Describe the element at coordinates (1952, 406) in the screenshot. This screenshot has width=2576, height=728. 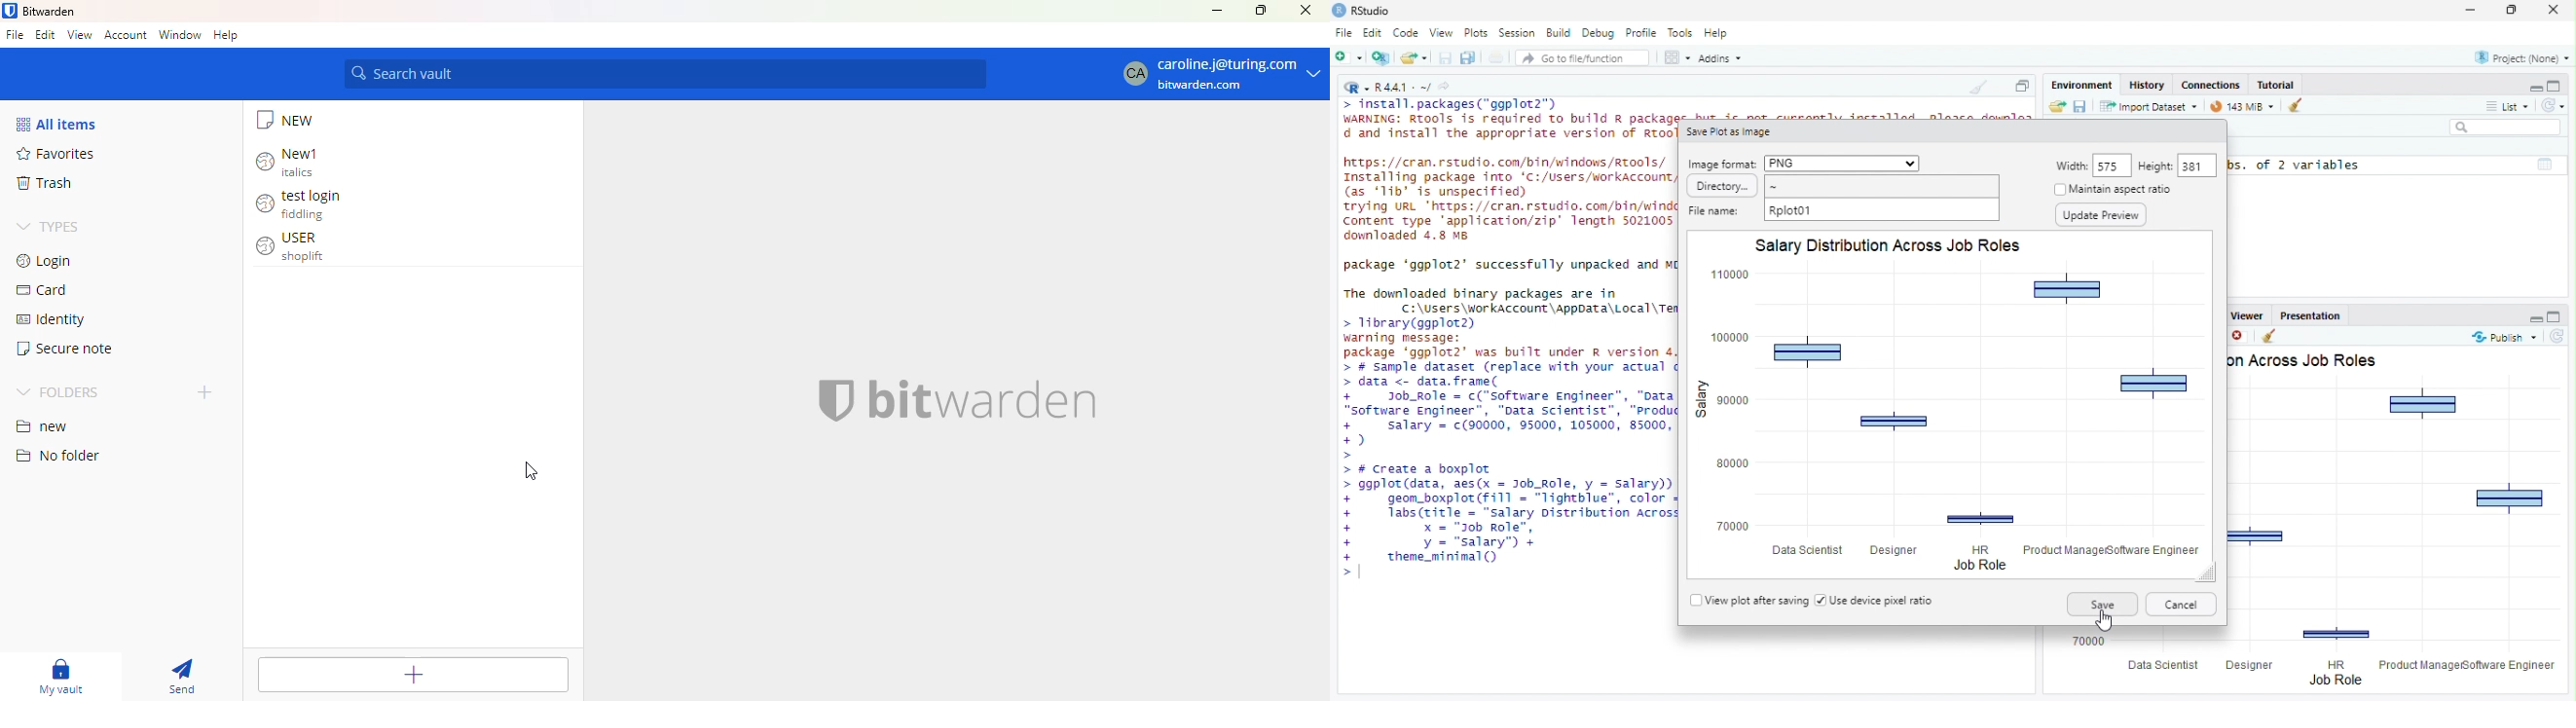
I see `Plot - Salary Distribution Across Job Roles` at that location.